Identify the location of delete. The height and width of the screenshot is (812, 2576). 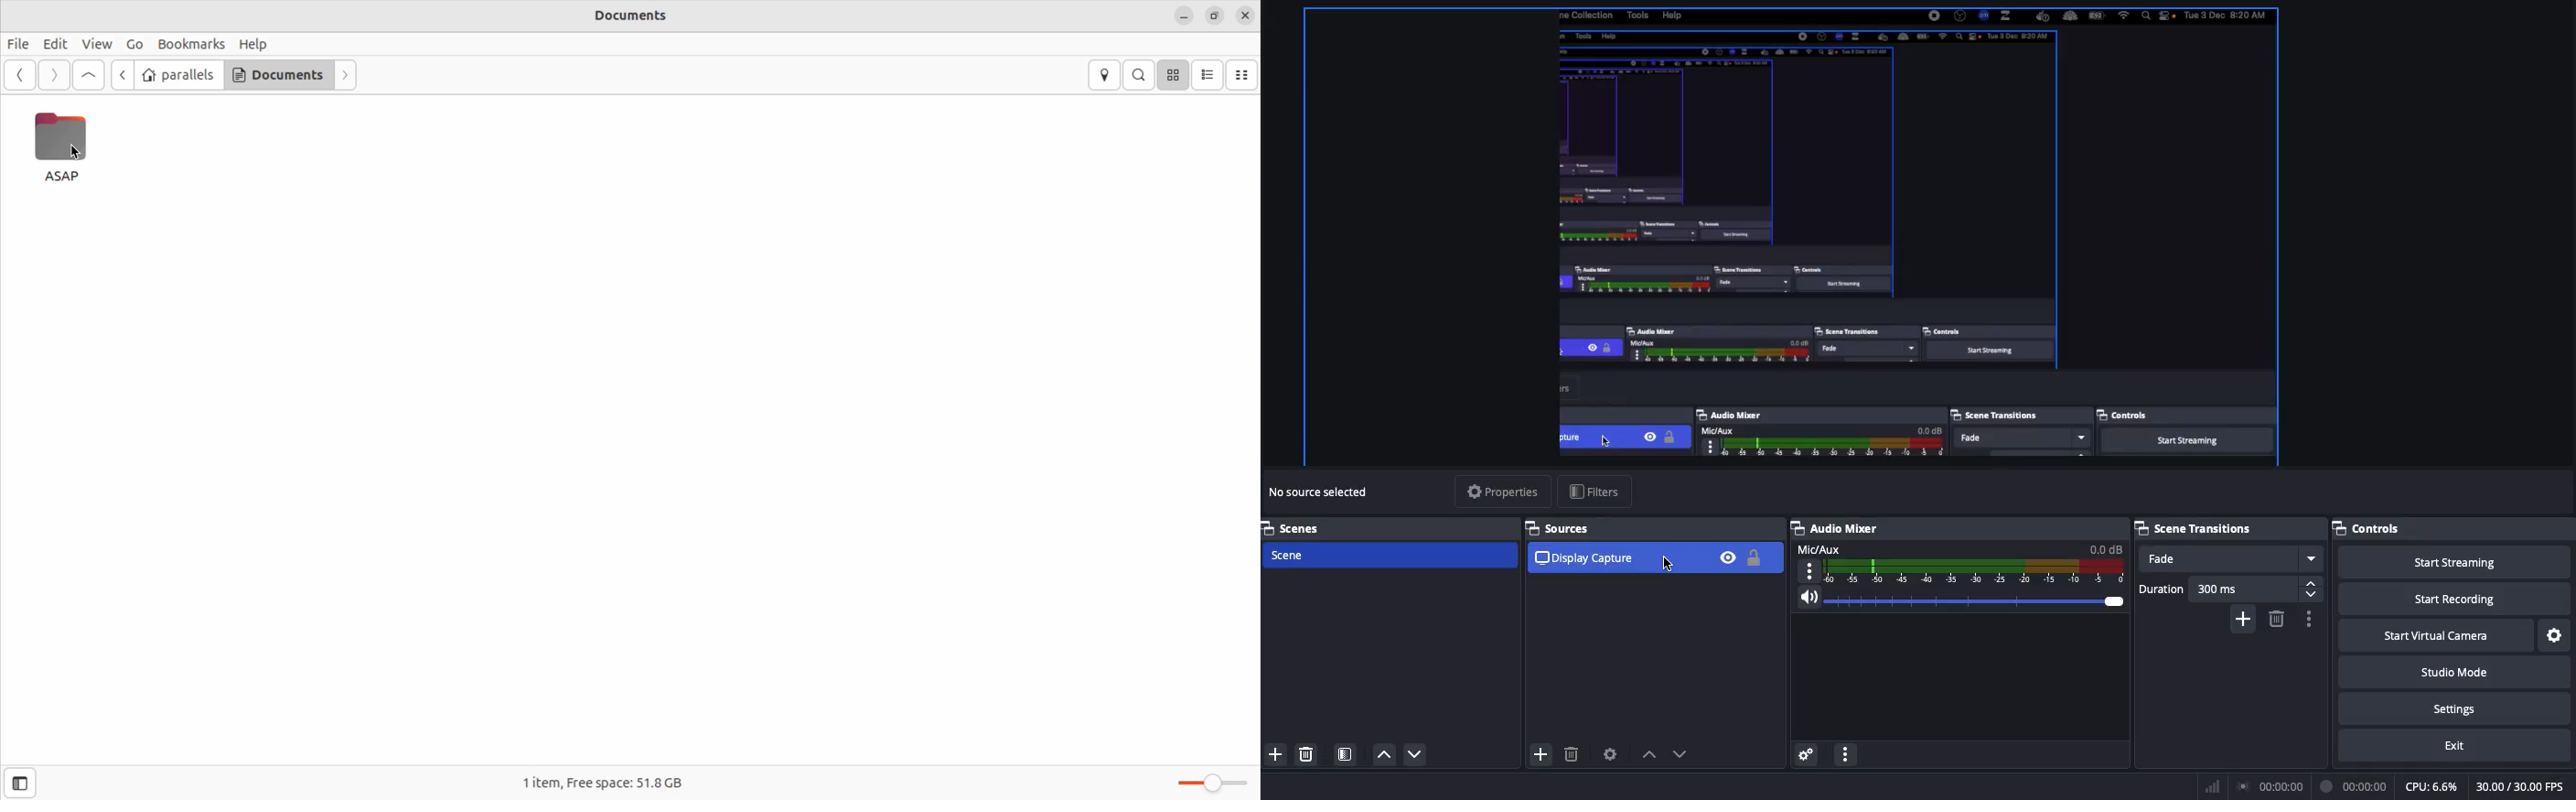
(1572, 752).